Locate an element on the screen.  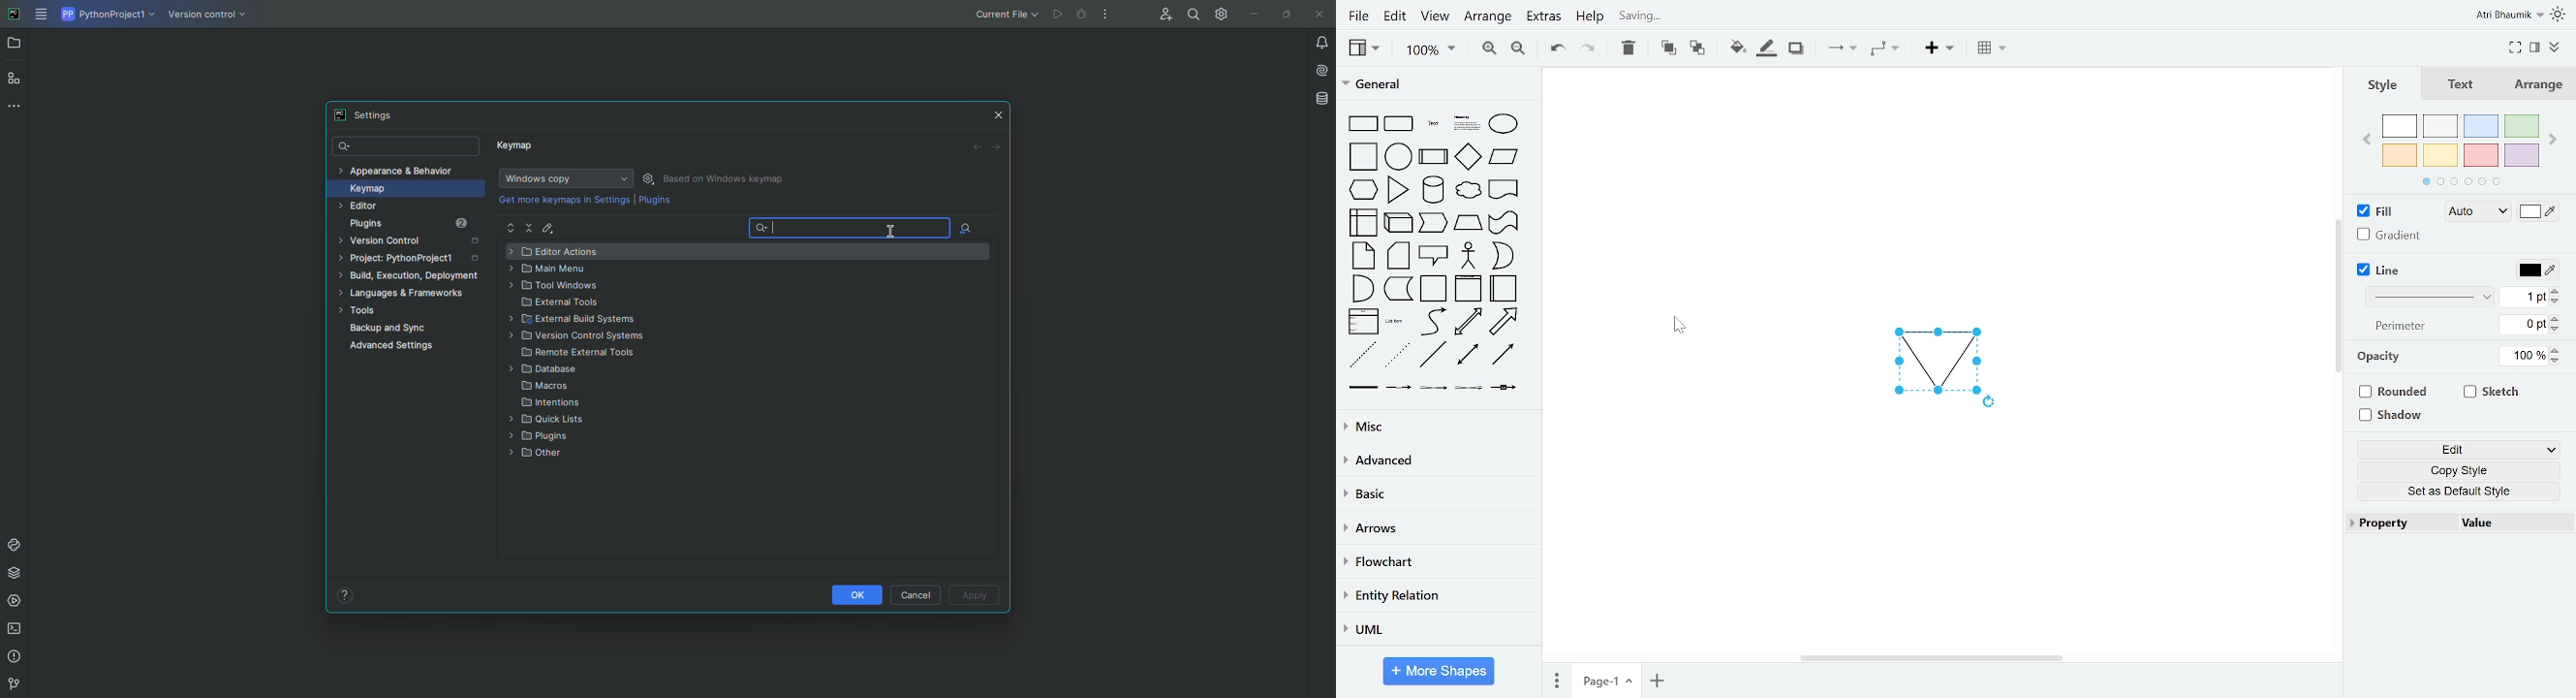
value is located at coordinates (2507, 523).